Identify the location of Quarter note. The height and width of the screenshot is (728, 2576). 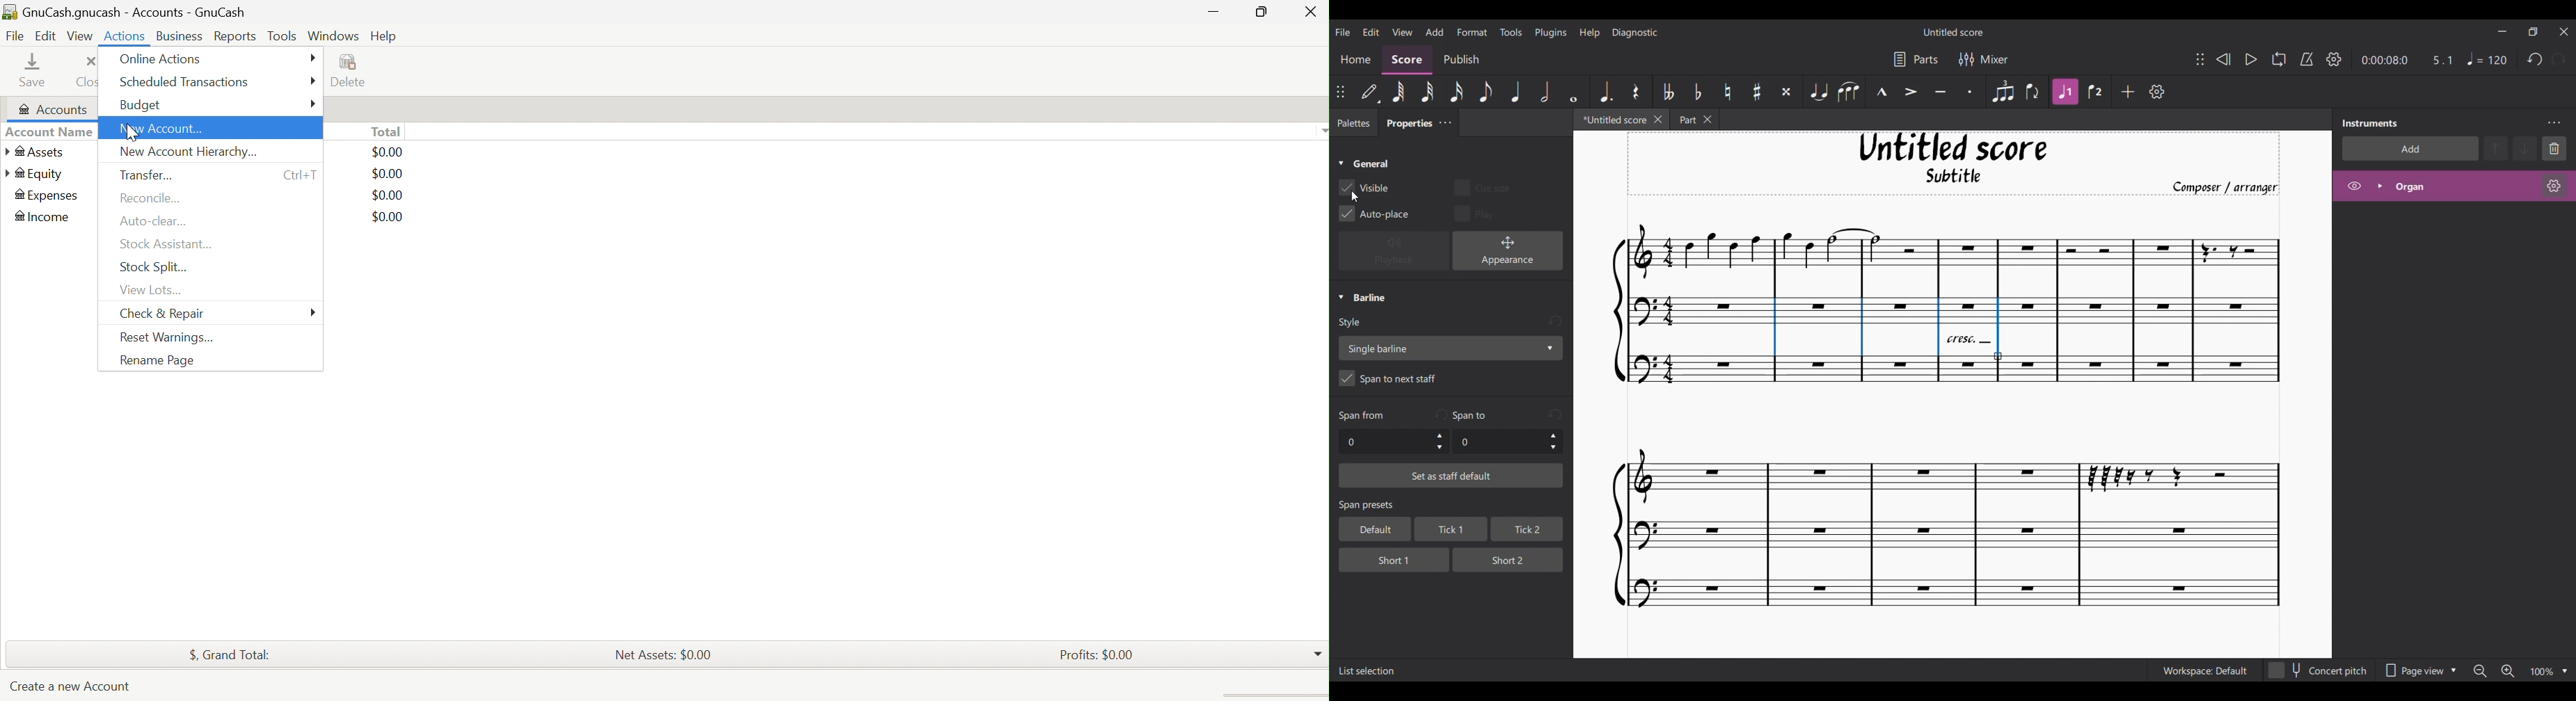
(1516, 92).